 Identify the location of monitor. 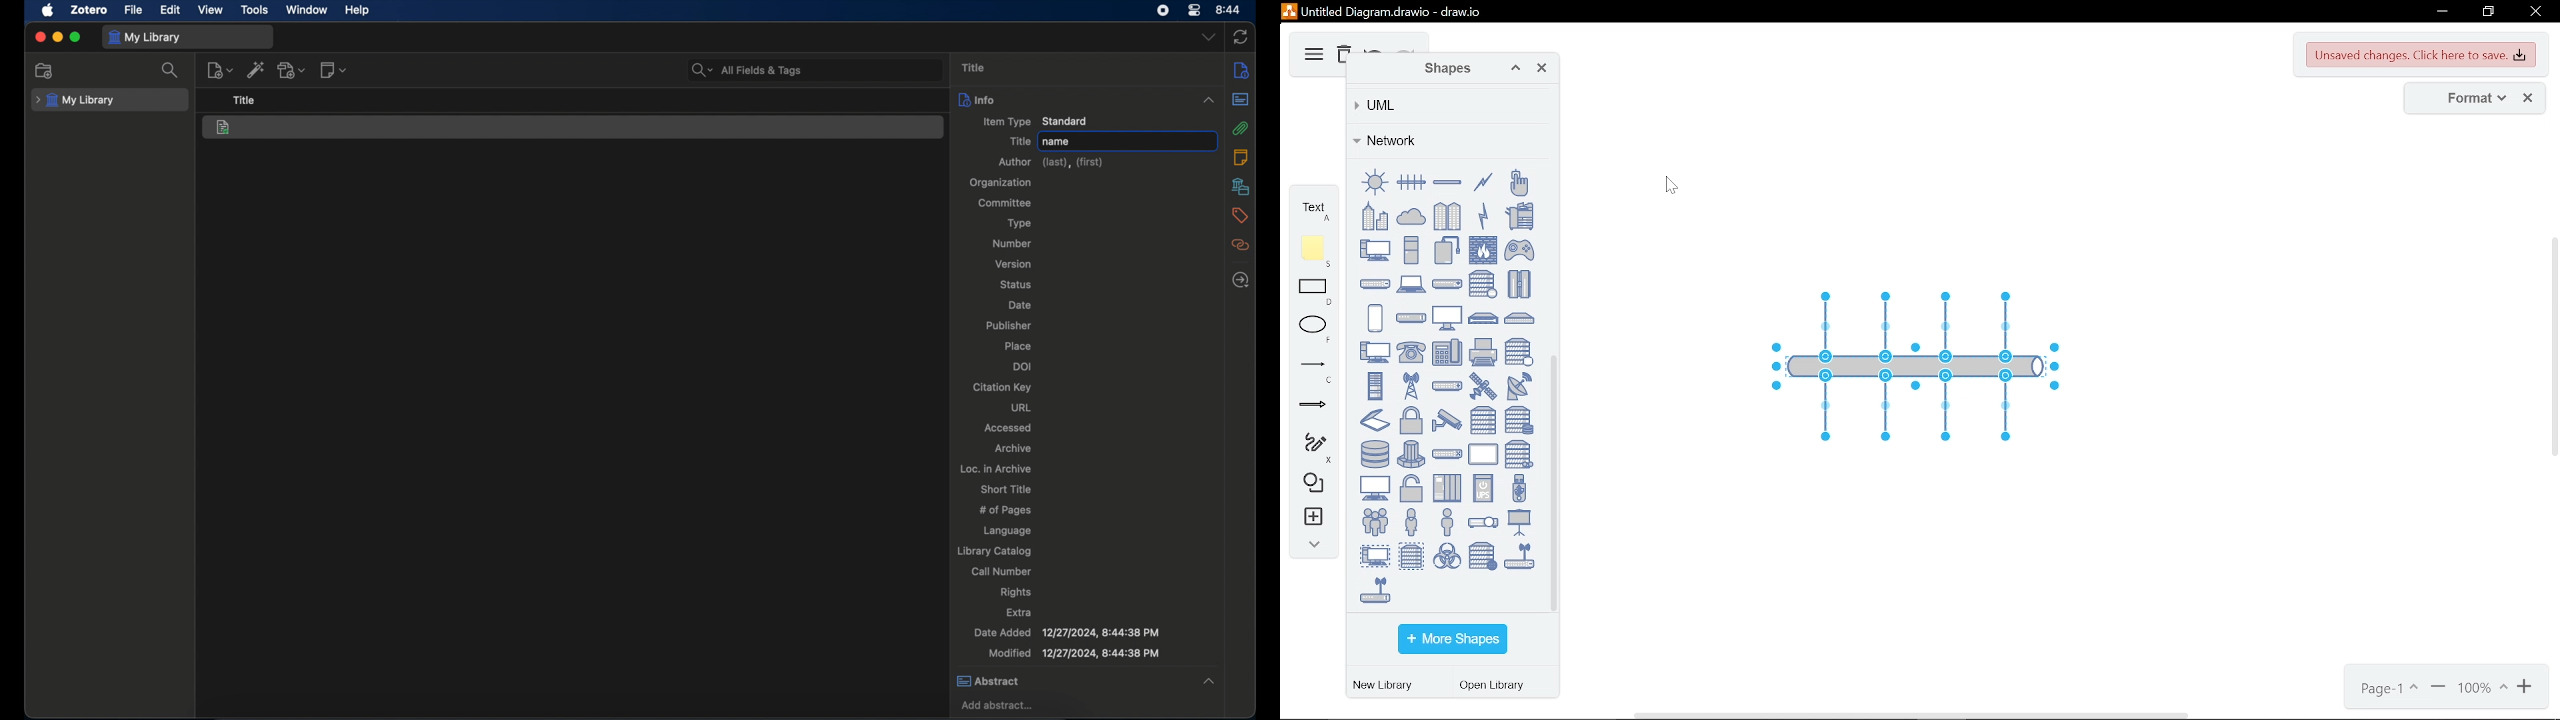
(1447, 317).